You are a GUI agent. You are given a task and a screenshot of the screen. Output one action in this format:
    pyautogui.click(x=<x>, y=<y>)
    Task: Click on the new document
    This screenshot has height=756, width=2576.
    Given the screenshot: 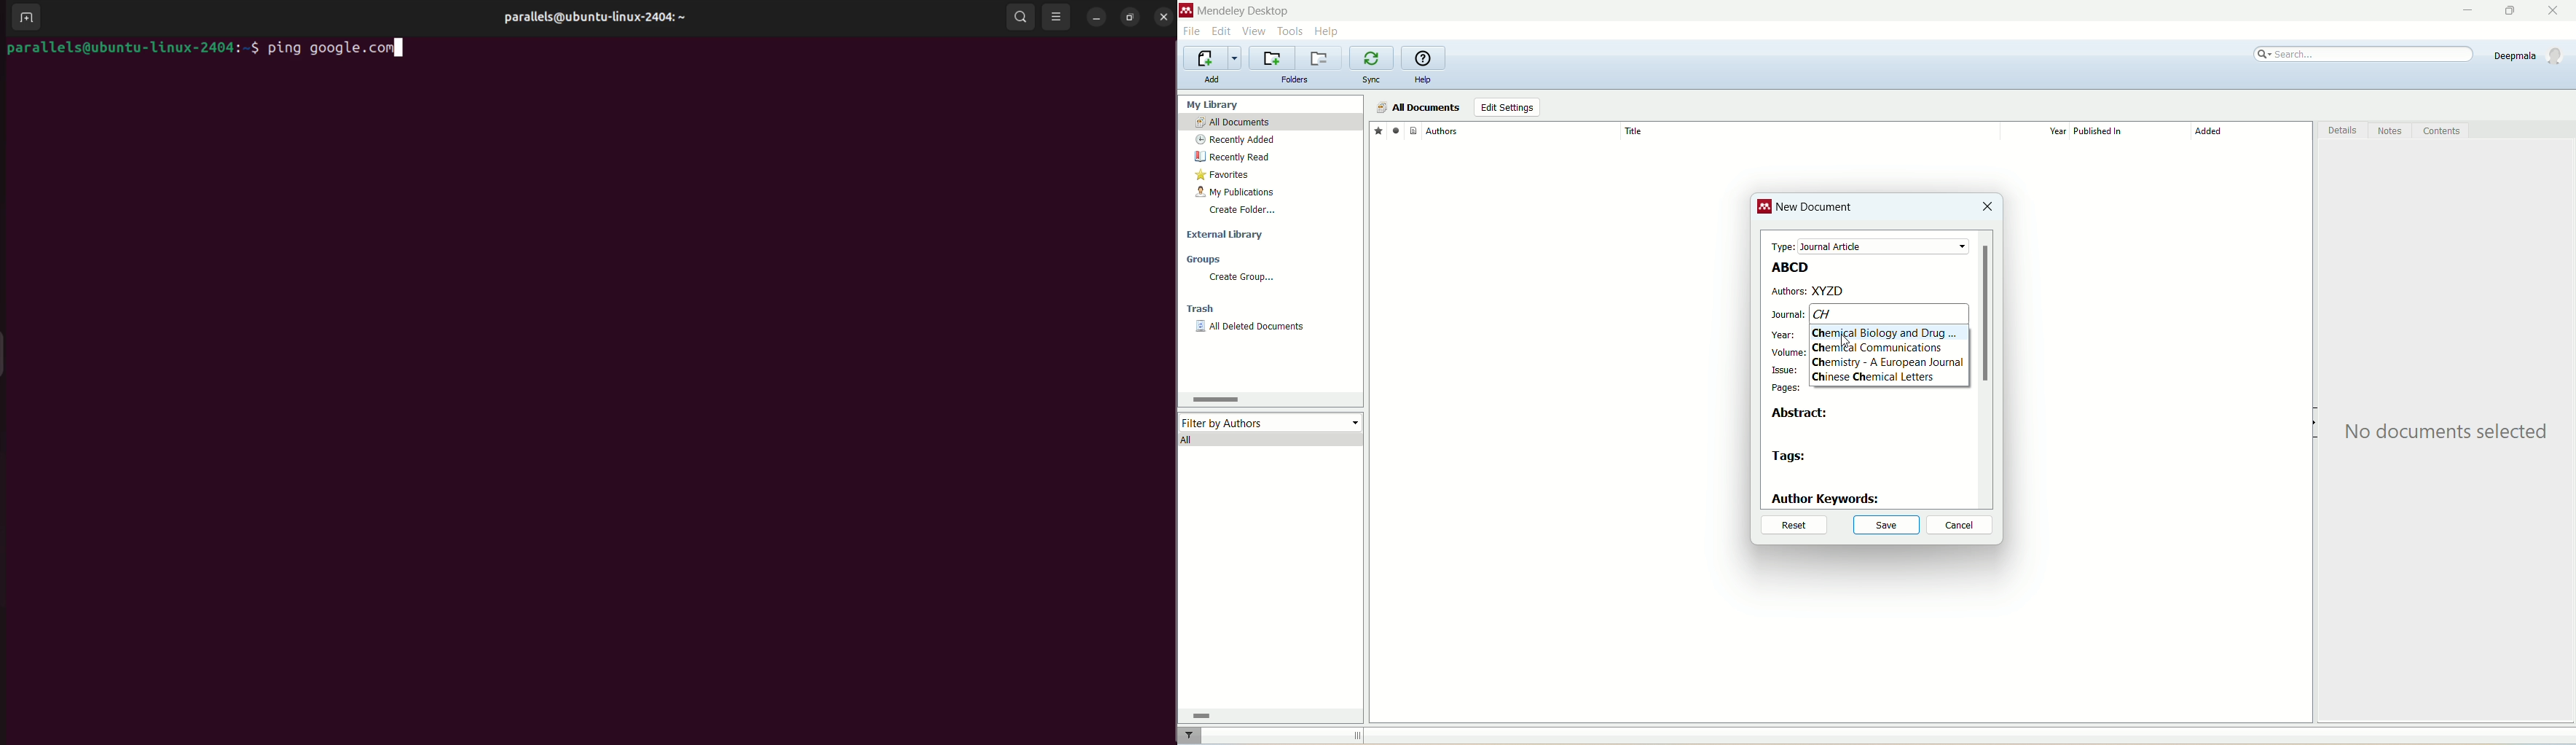 What is the action you would take?
    pyautogui.click(x=1816, y=210)
    